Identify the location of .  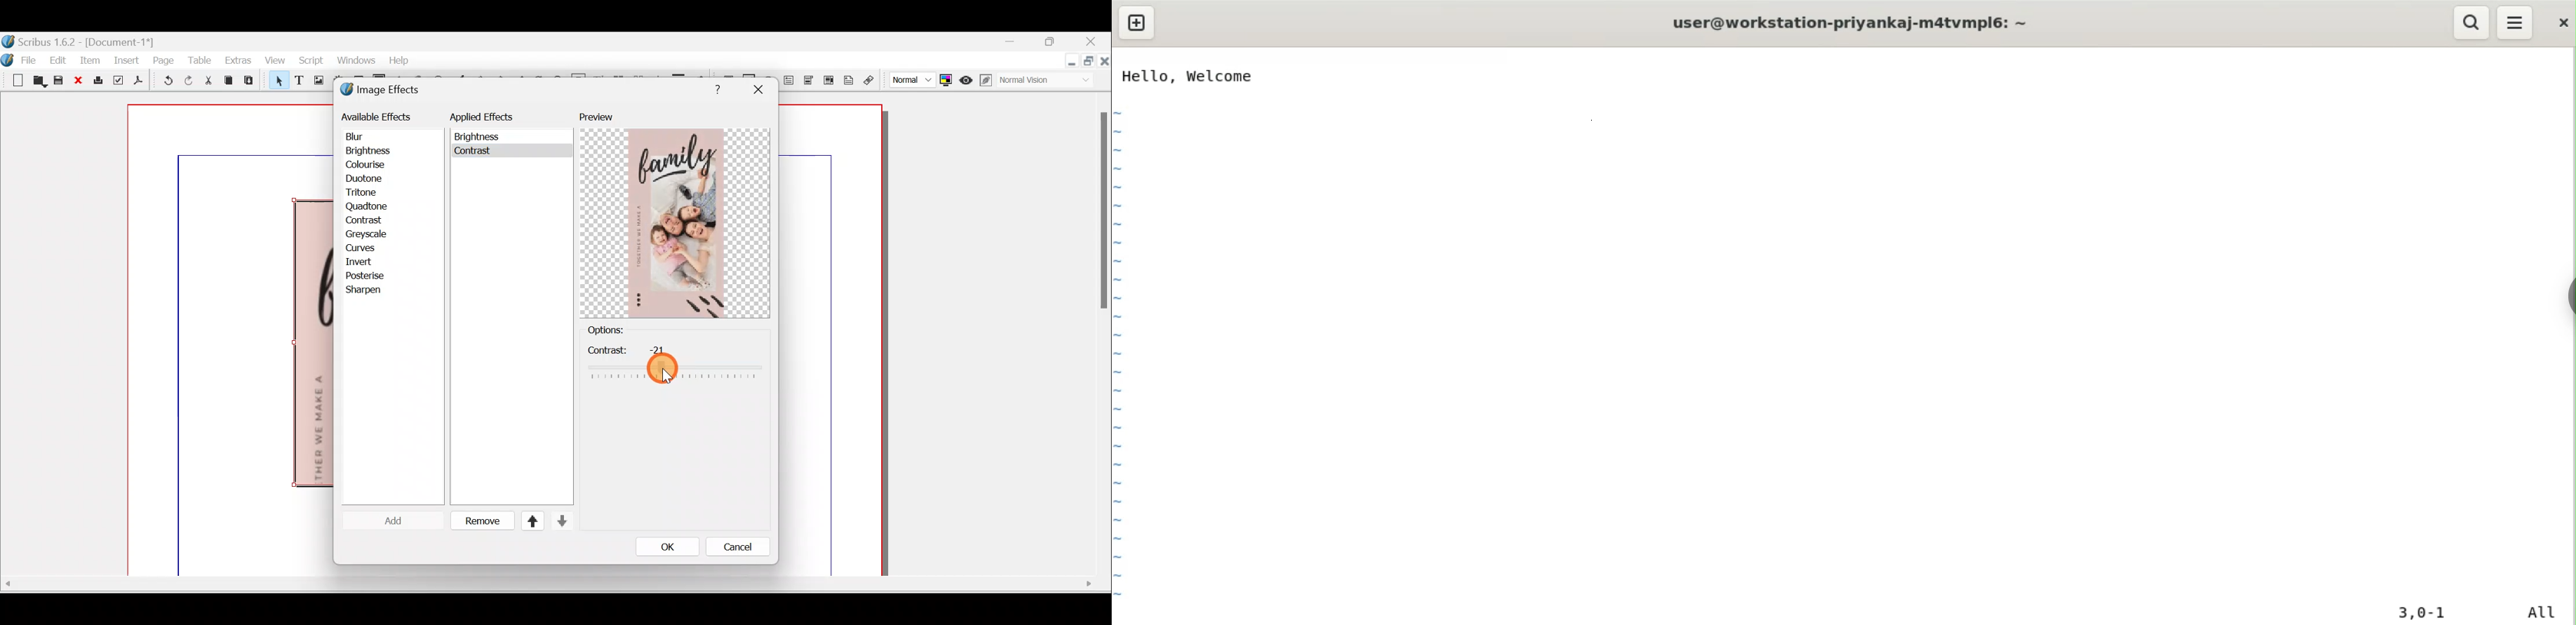
(715, 87).